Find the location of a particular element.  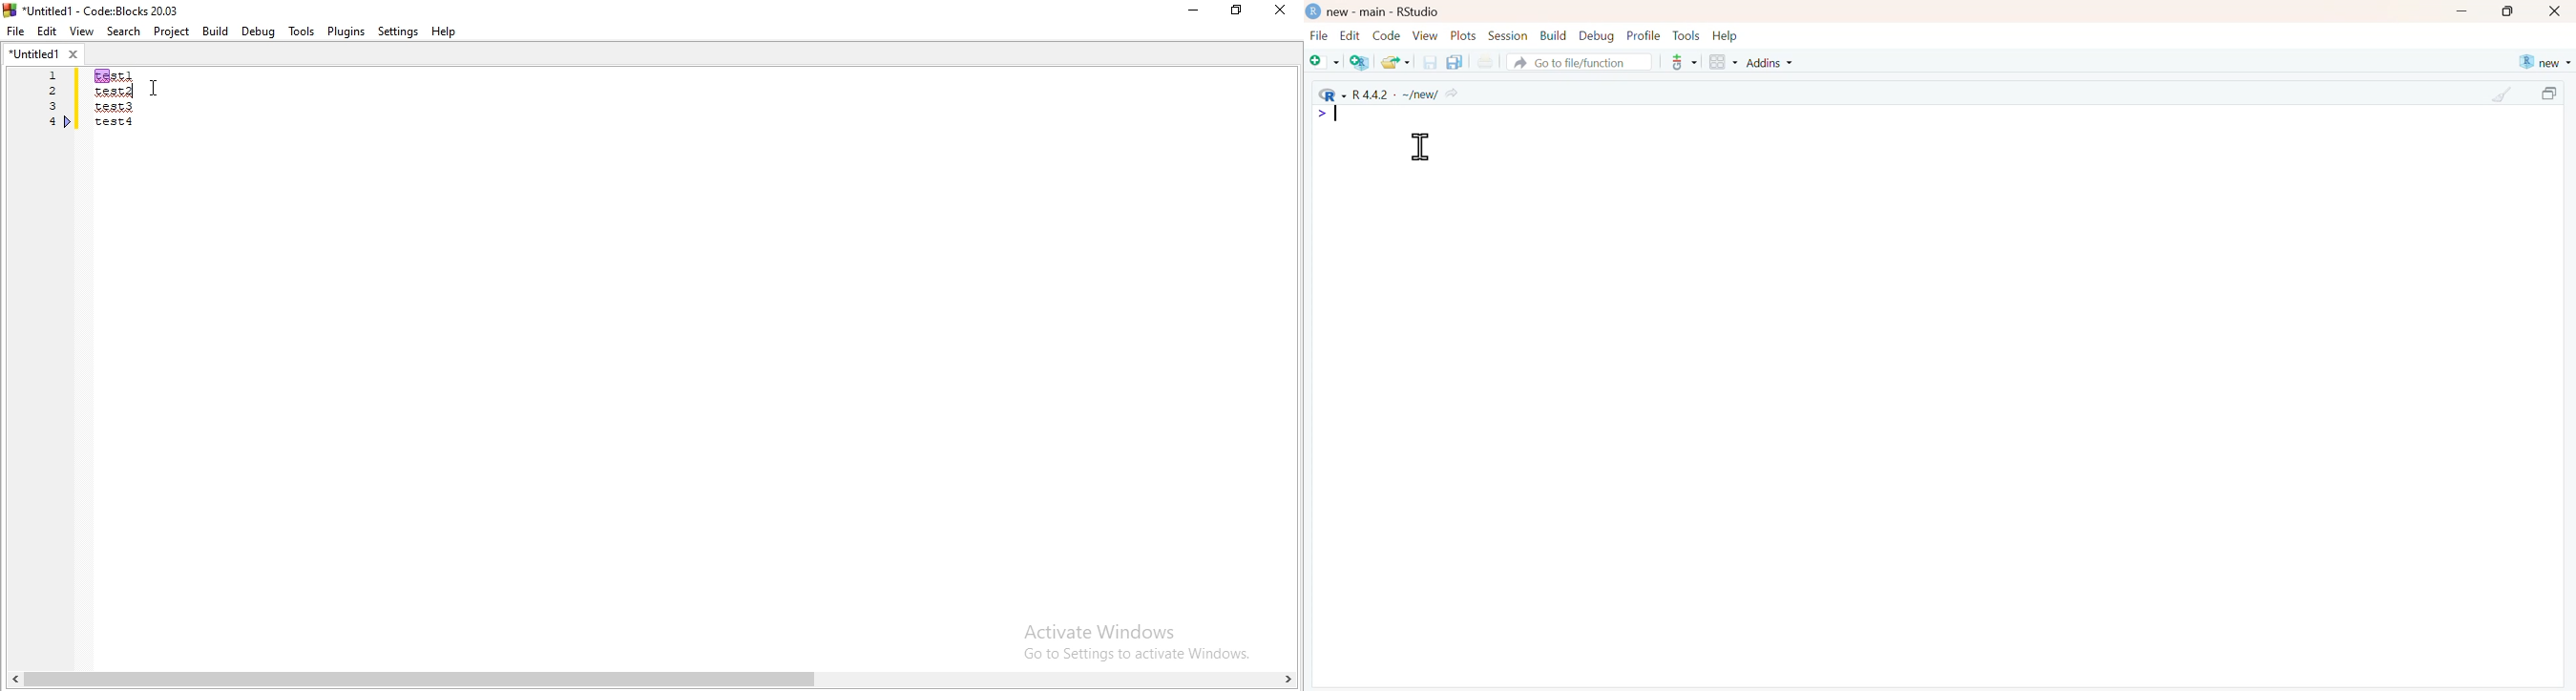

Plugins  is located at coordinates (346, 31).